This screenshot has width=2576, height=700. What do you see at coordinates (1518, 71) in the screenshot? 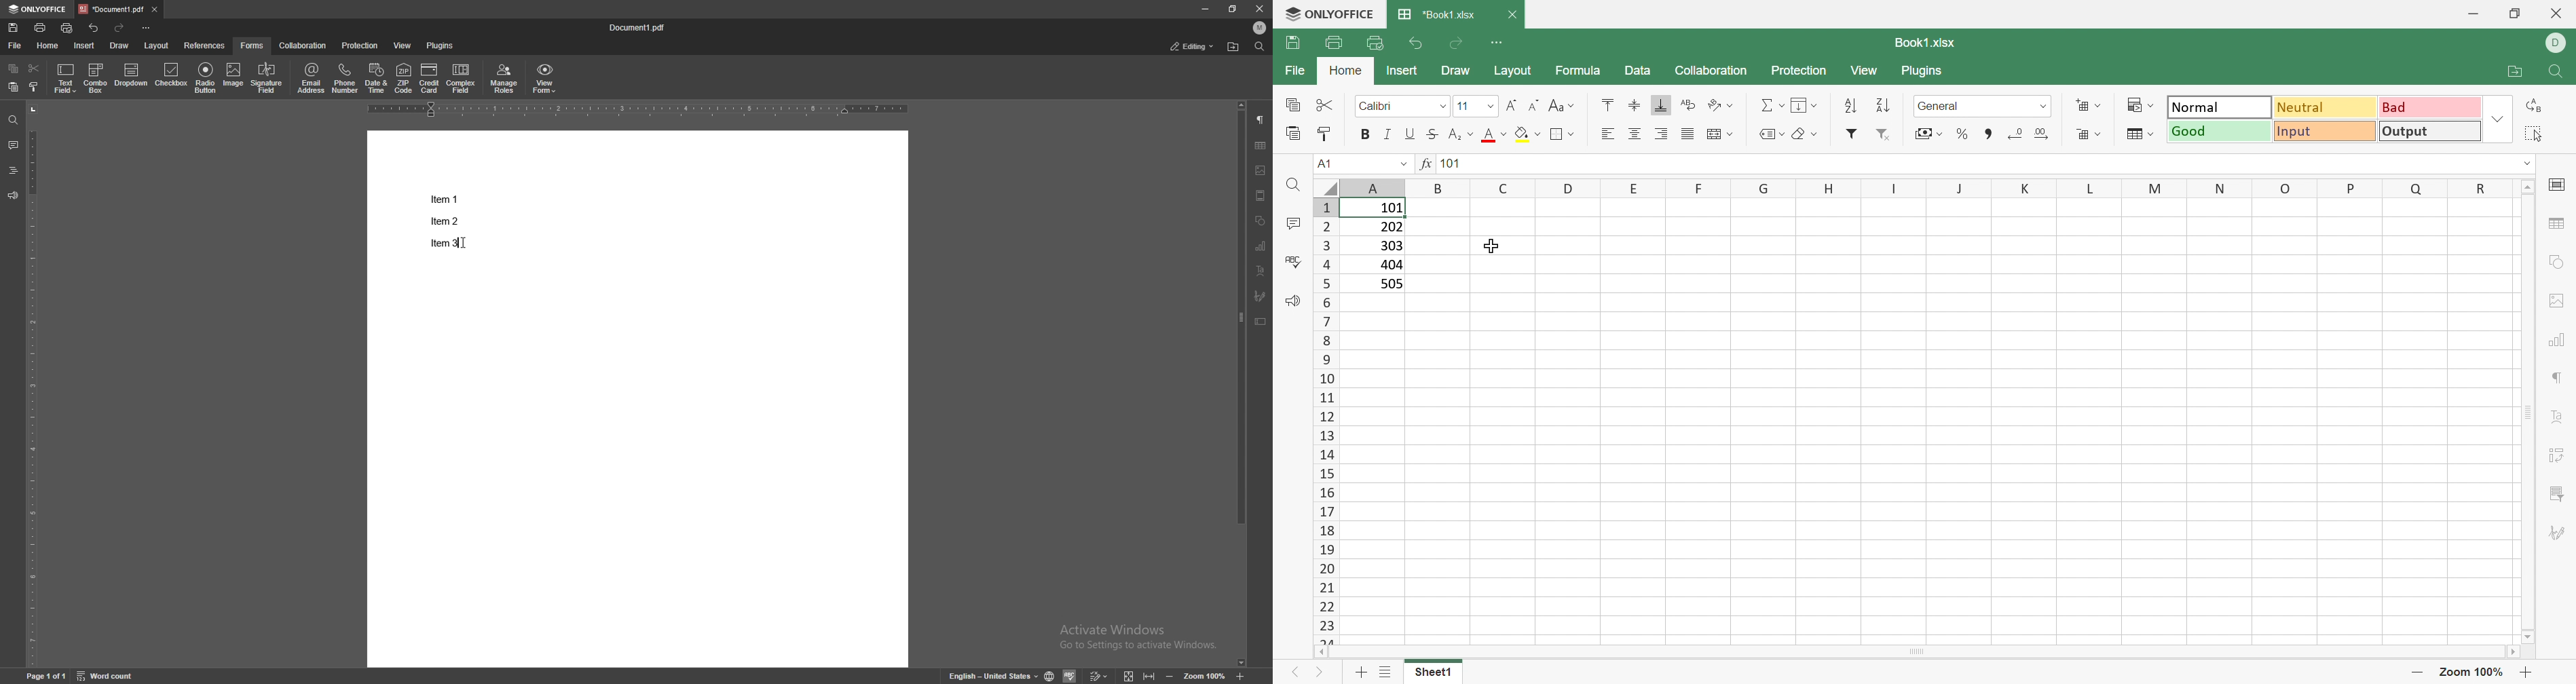
I see `Layout` at bounding box center [1518, 71].